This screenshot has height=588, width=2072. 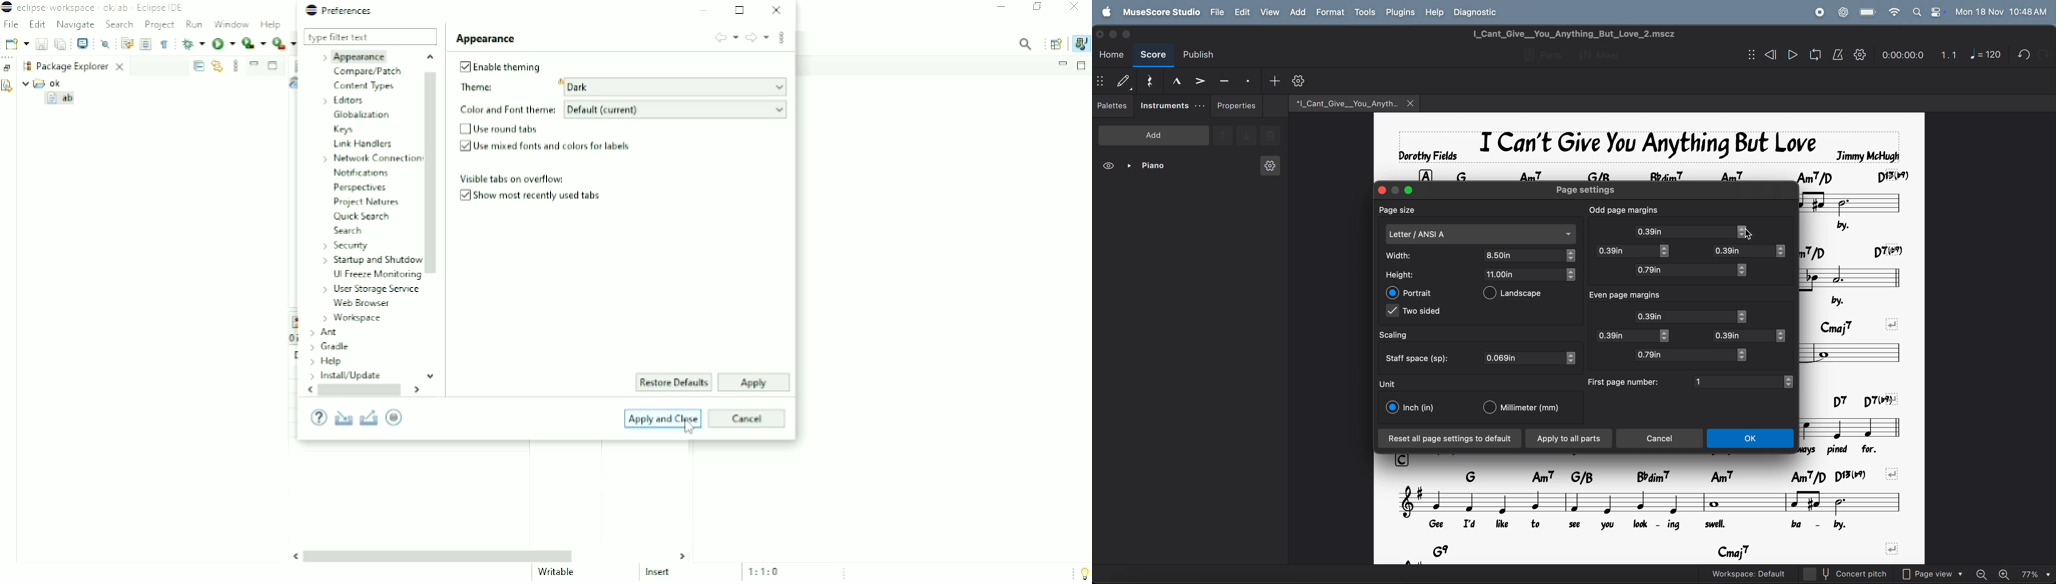 What do you see at coordinates (1792, 382) in the screenshot?
I see `toggle` at bounding box center [1792, 382].